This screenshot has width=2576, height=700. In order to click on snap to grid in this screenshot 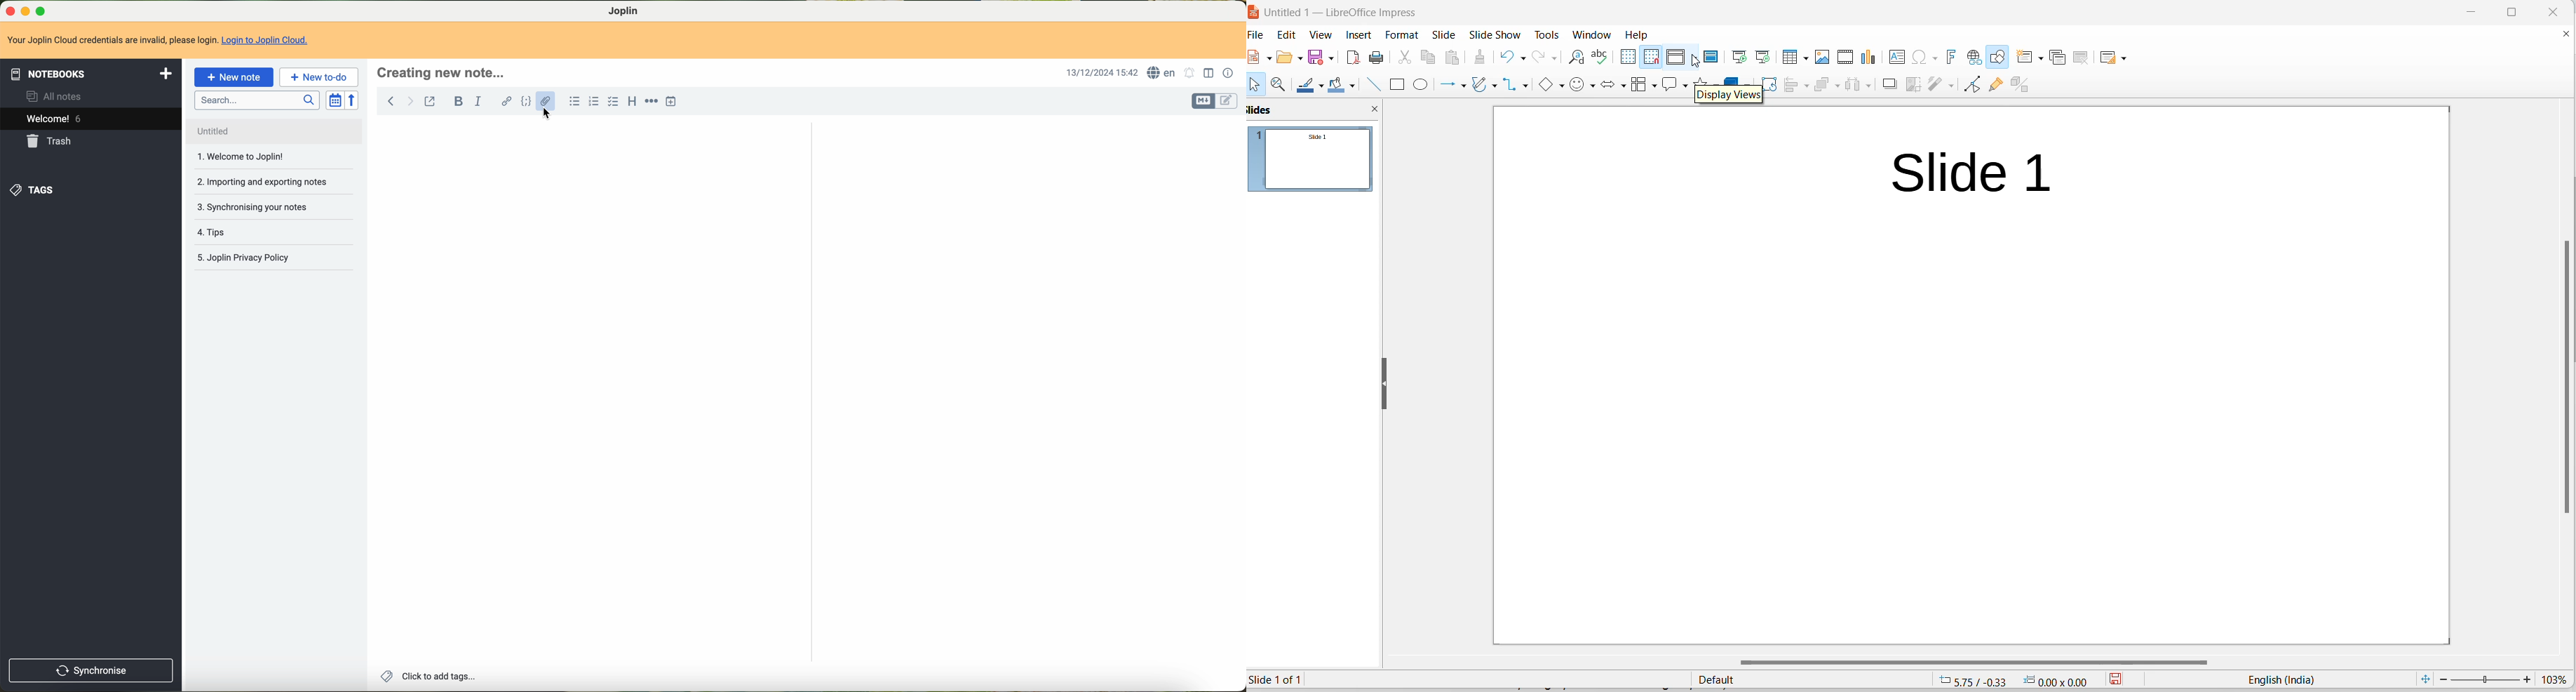, I will do `click(1651, 58)`.